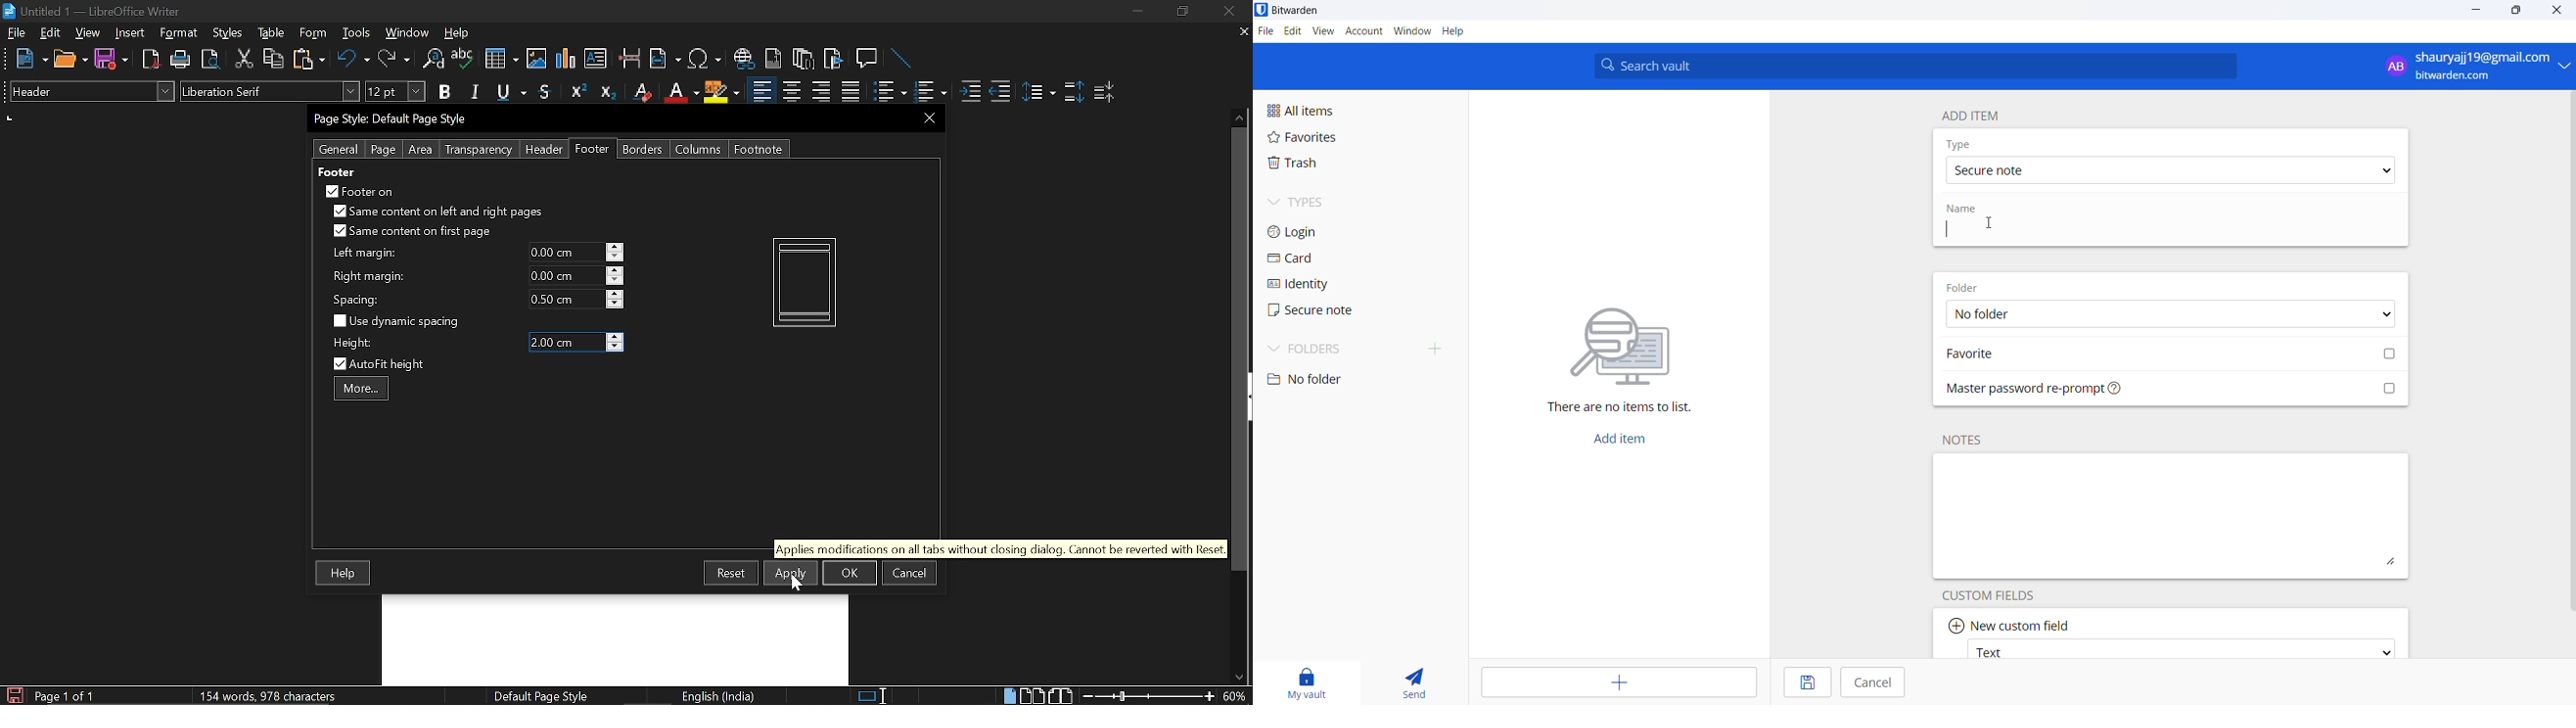  What do you see at coordinates (314, 33) in the screenshot?
I see `Form` at bounding box center [314, 33].